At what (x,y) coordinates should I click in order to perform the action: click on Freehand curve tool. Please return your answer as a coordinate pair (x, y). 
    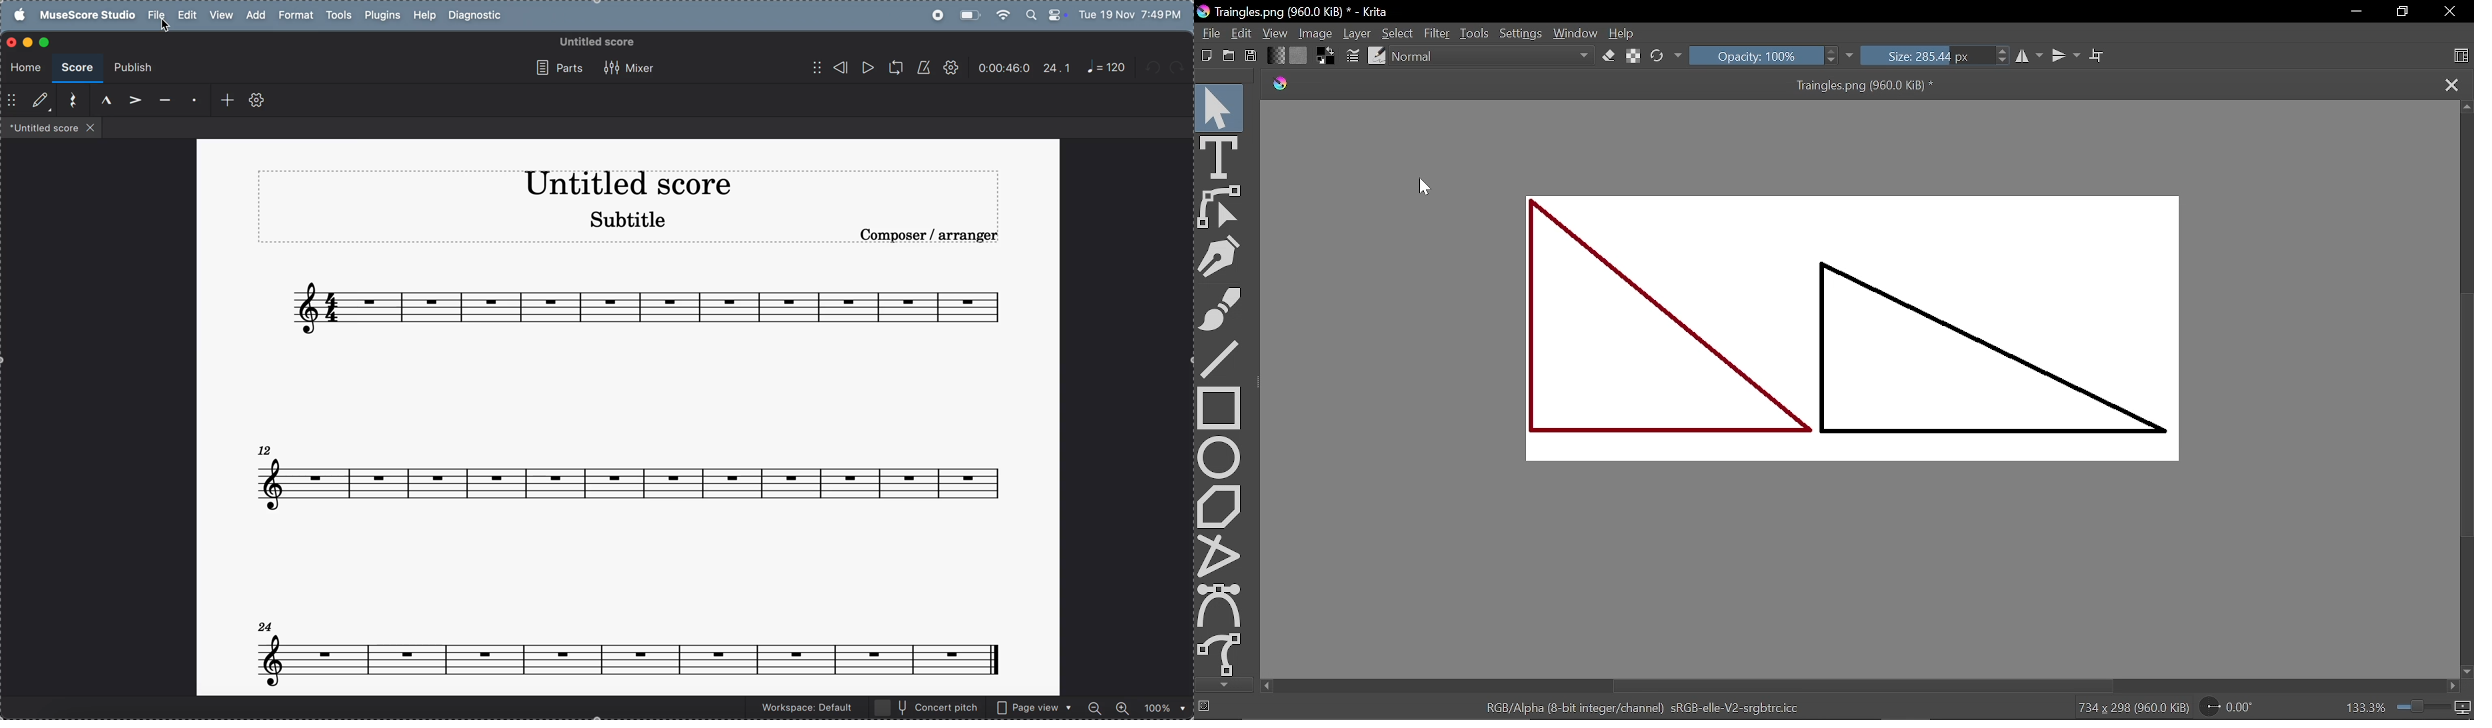
    Looking at the image, I should click on (1222, 654).